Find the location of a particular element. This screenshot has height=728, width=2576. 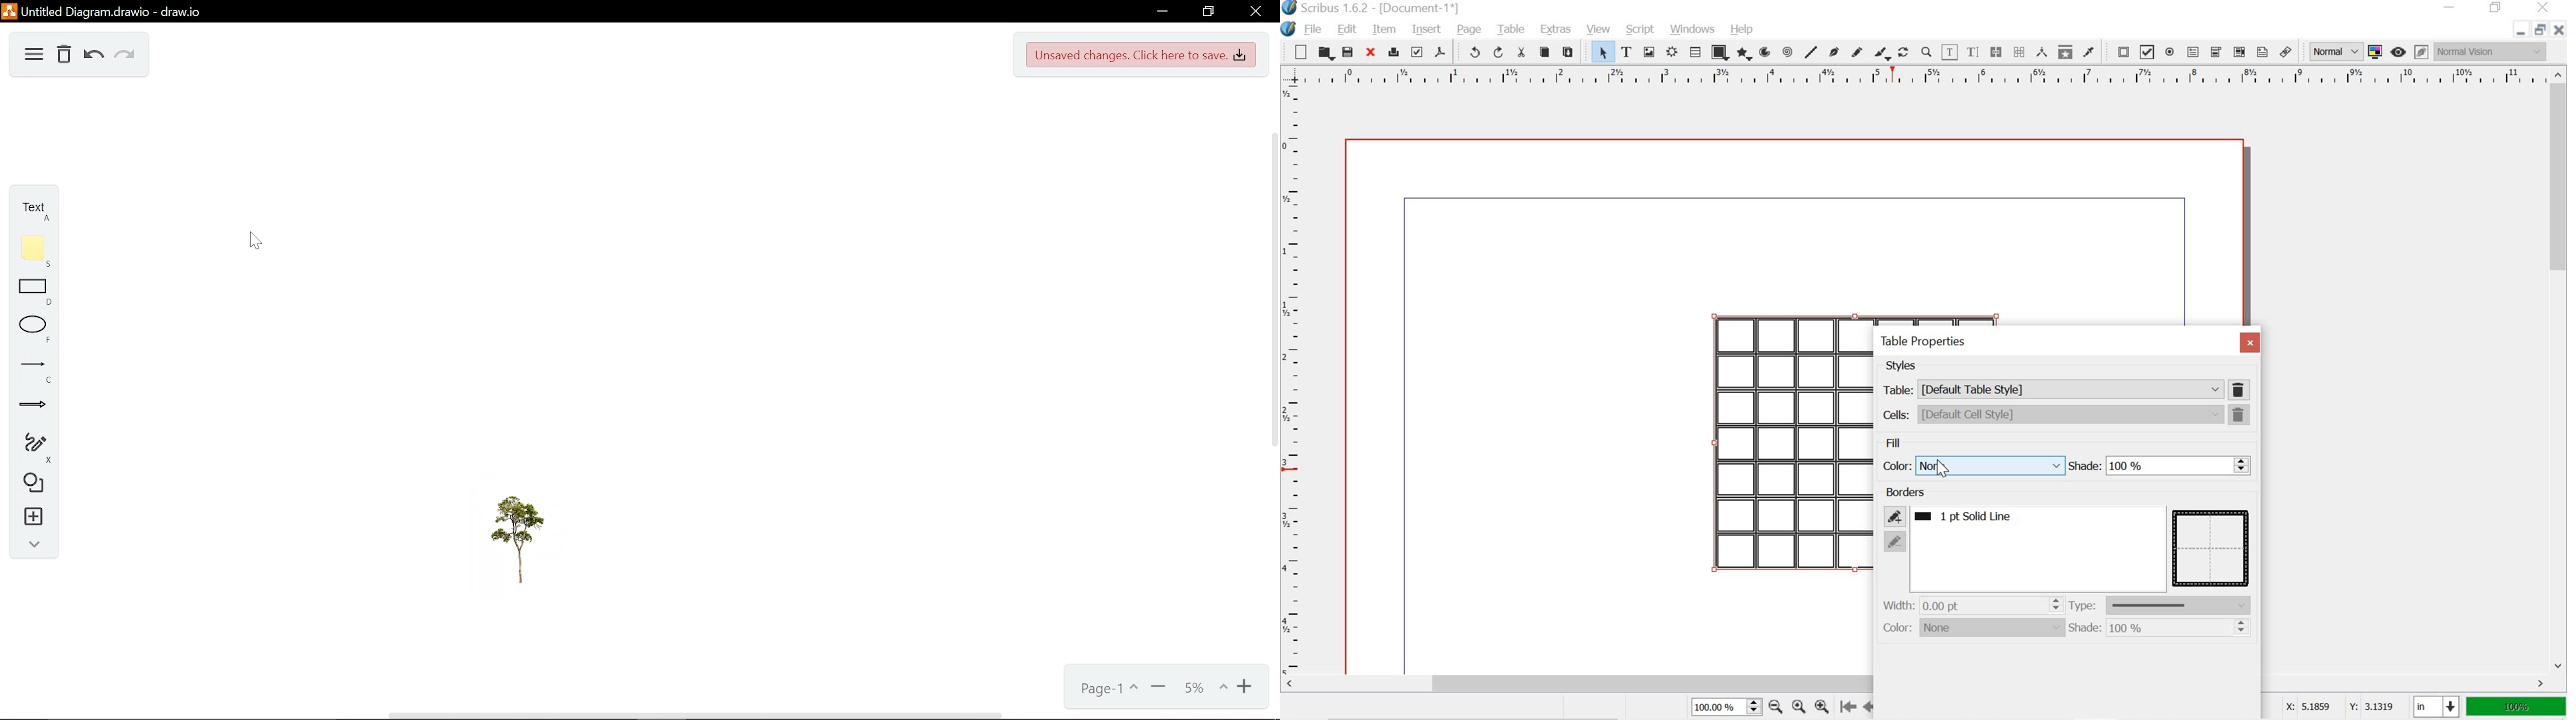

close is located at coordinates (2546, 8).